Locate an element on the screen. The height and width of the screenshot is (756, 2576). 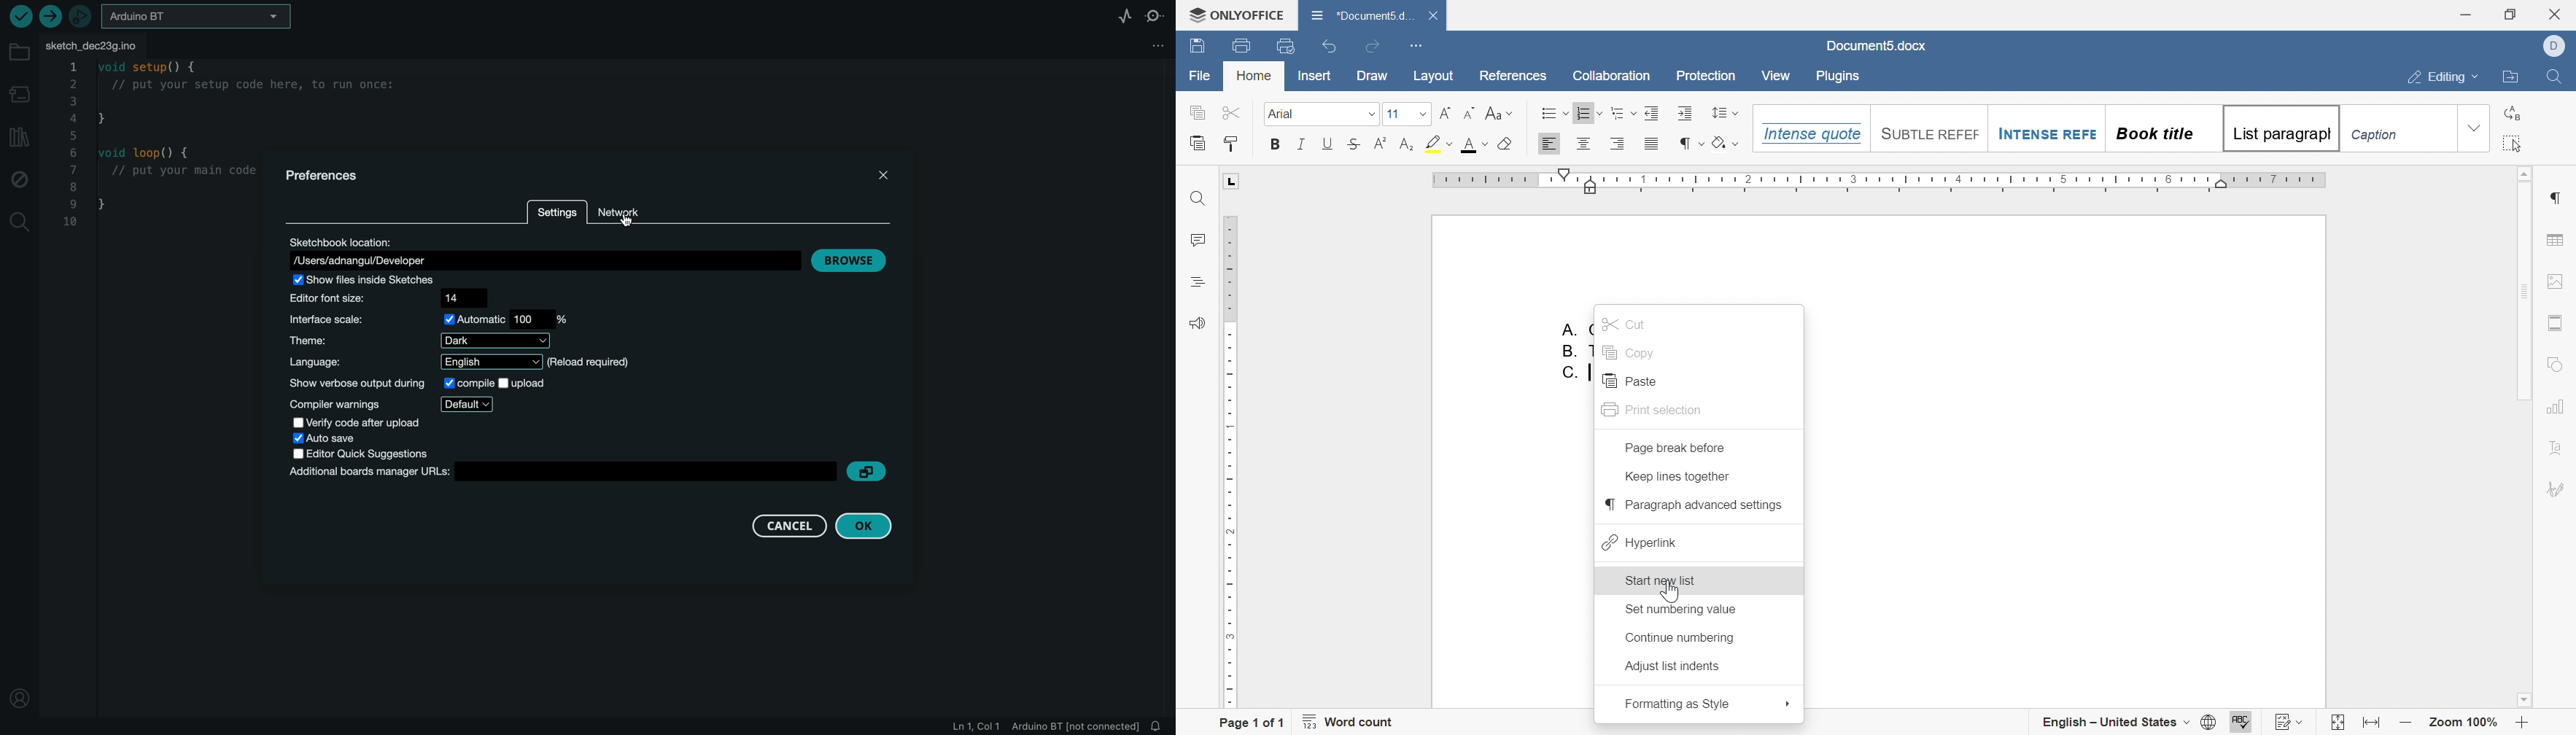
Increase indent is located at coordinates (1686, 113).